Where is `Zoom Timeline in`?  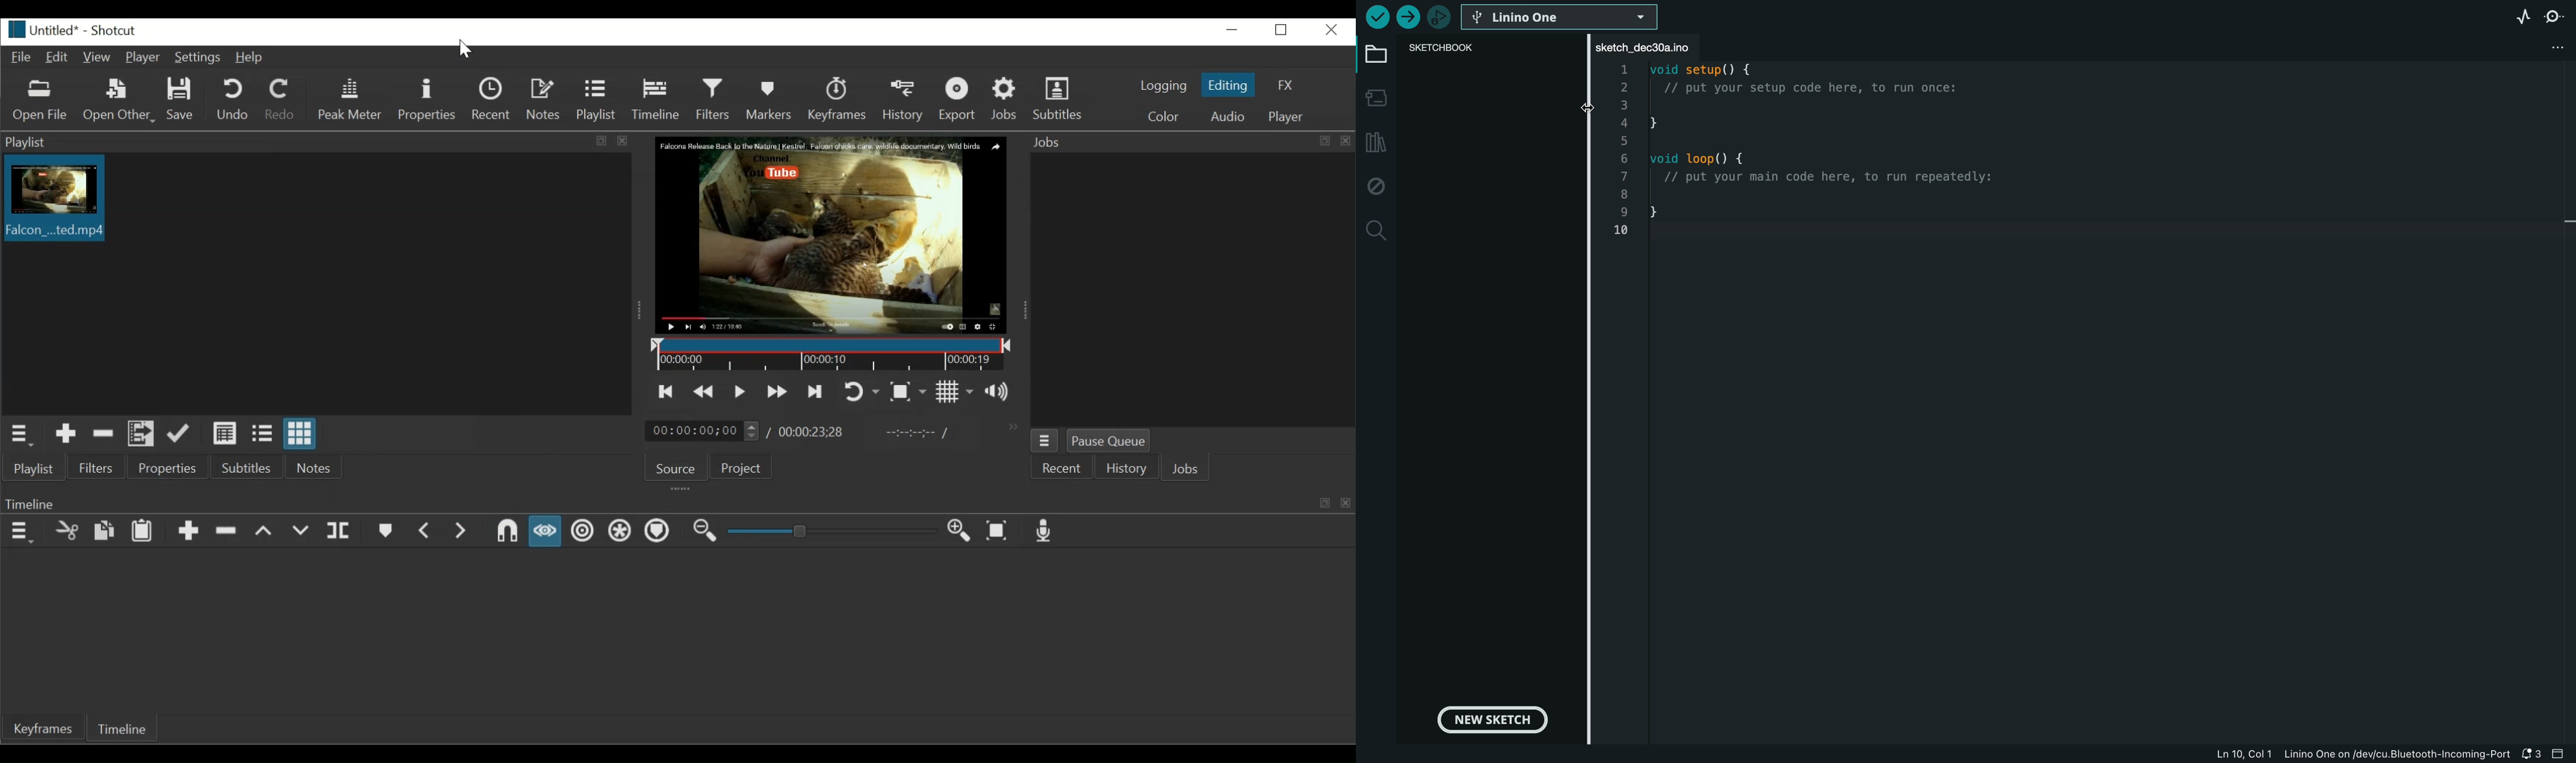
Zoom Timeline in is located at coordinates (962, 532).